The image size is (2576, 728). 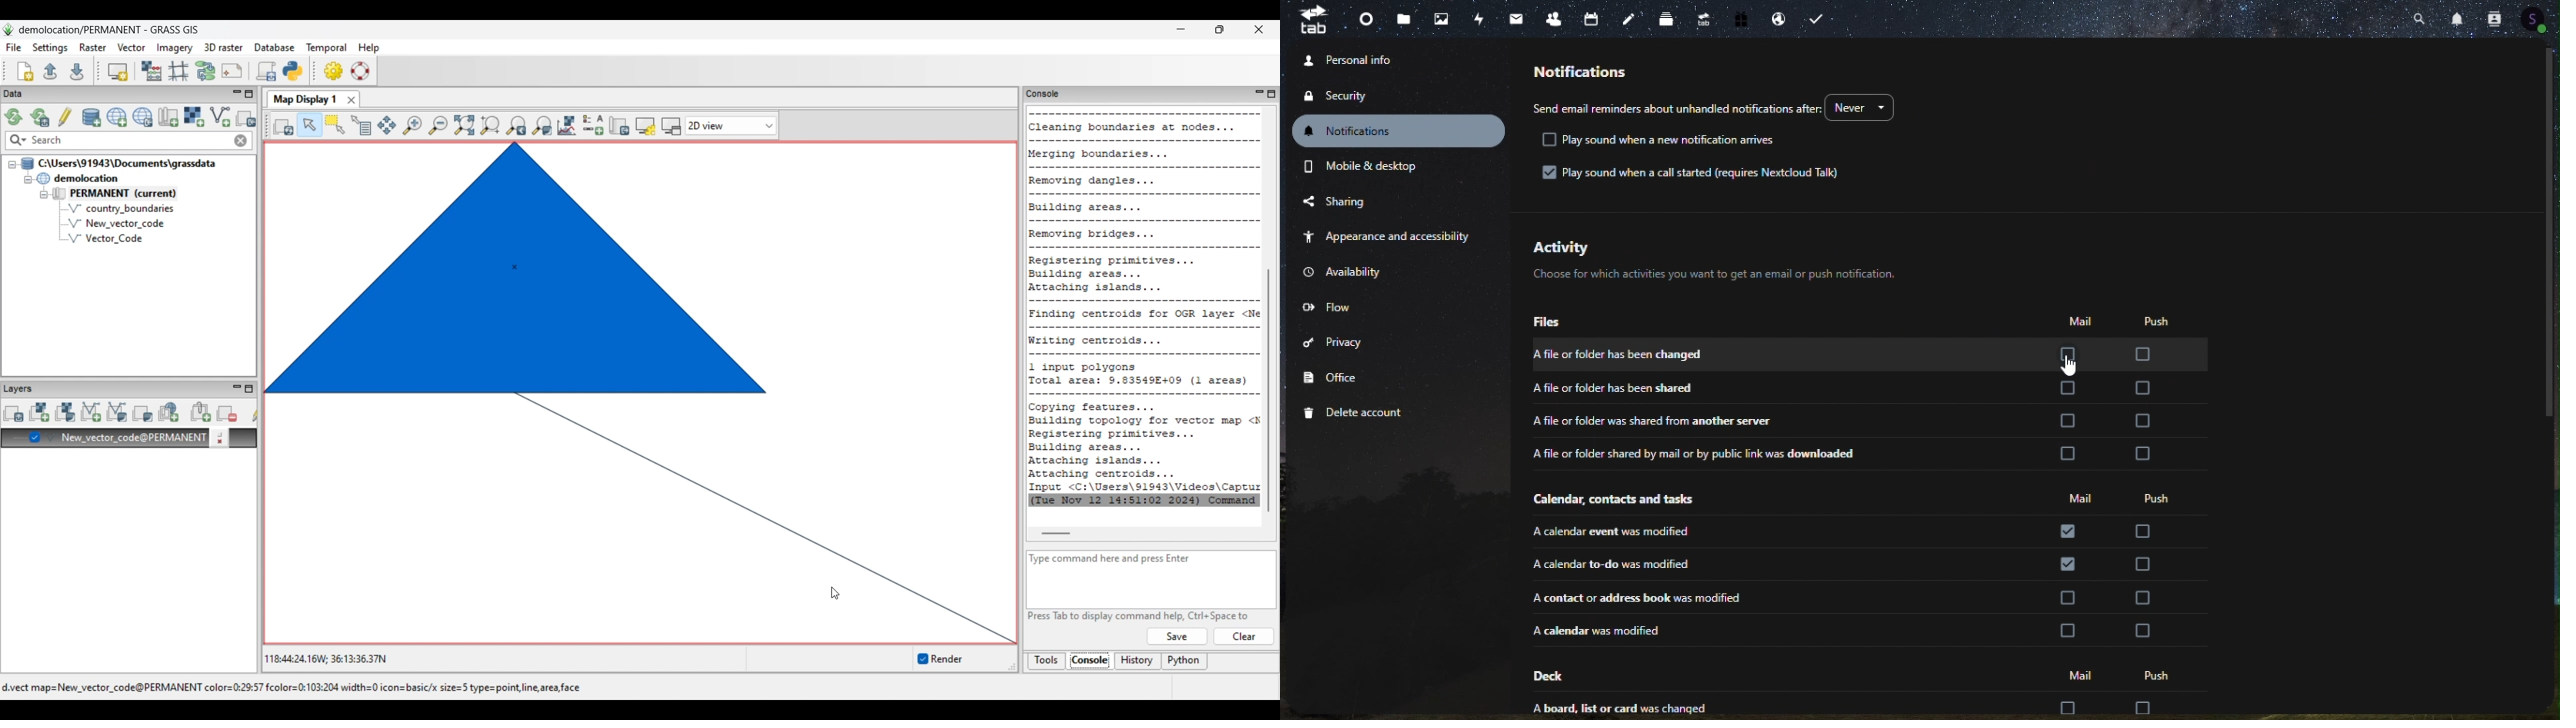 I want to click on check box, so click(x=2143, y=594).